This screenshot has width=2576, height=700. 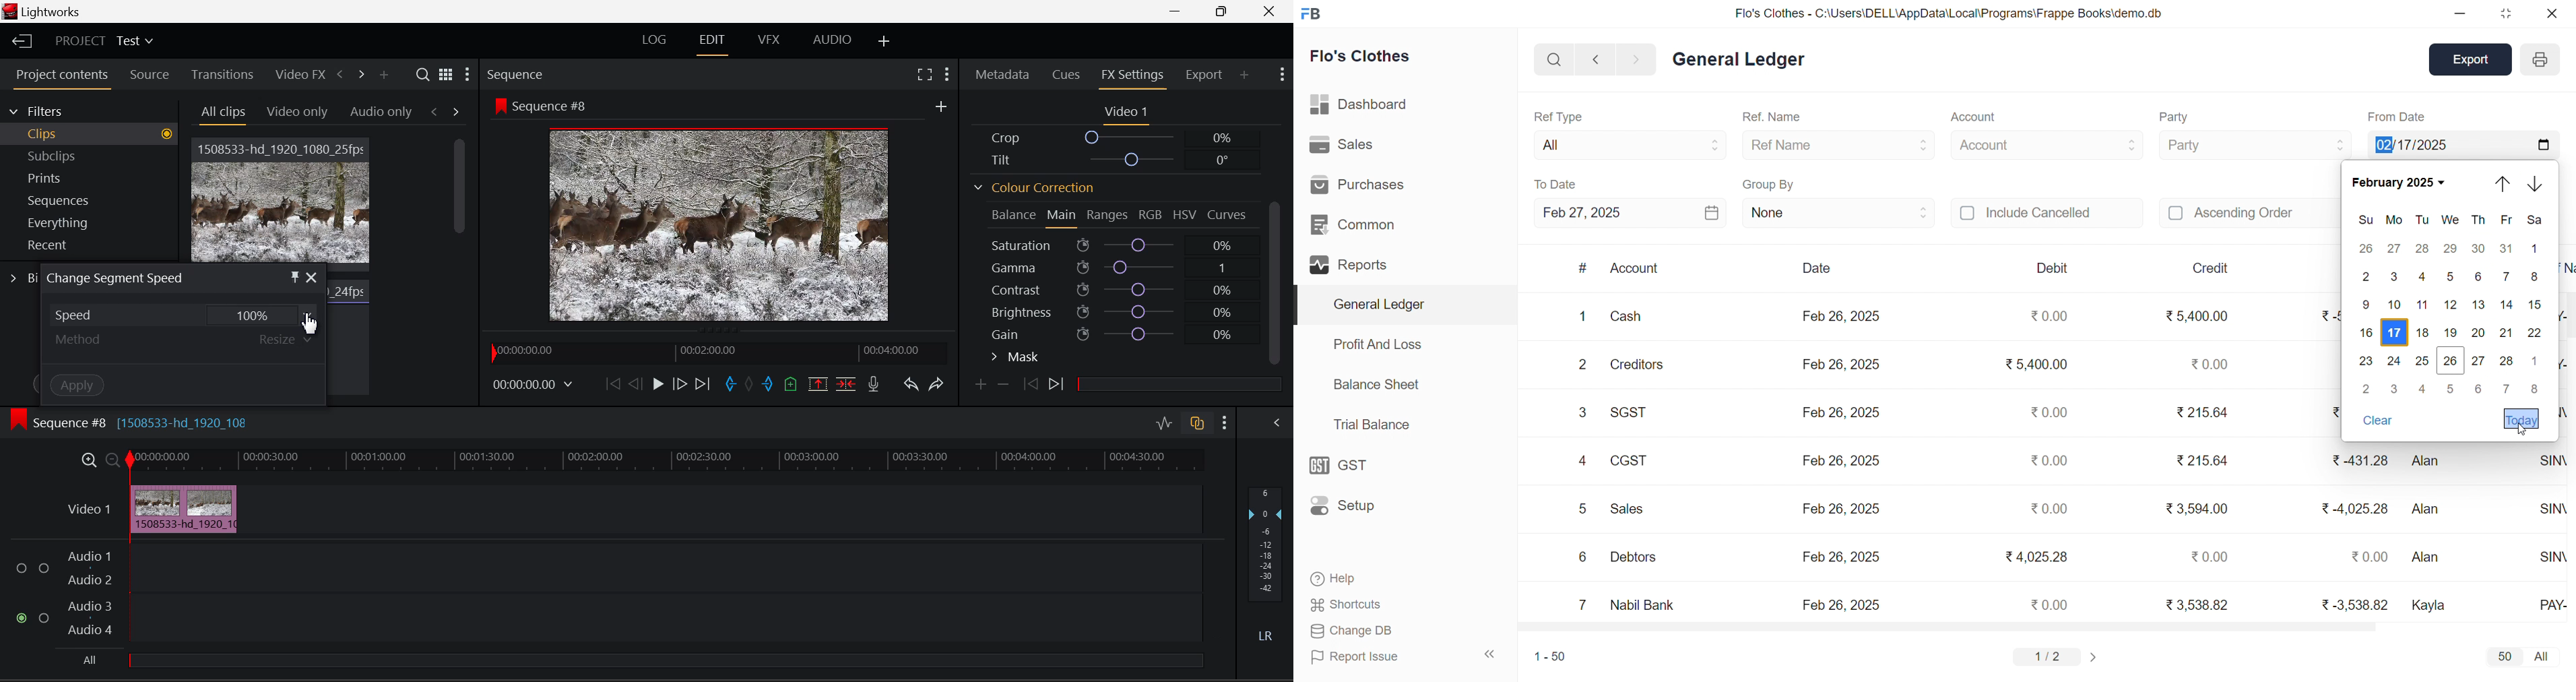 I want to click on February 2025, so click(x=2398, y=183).